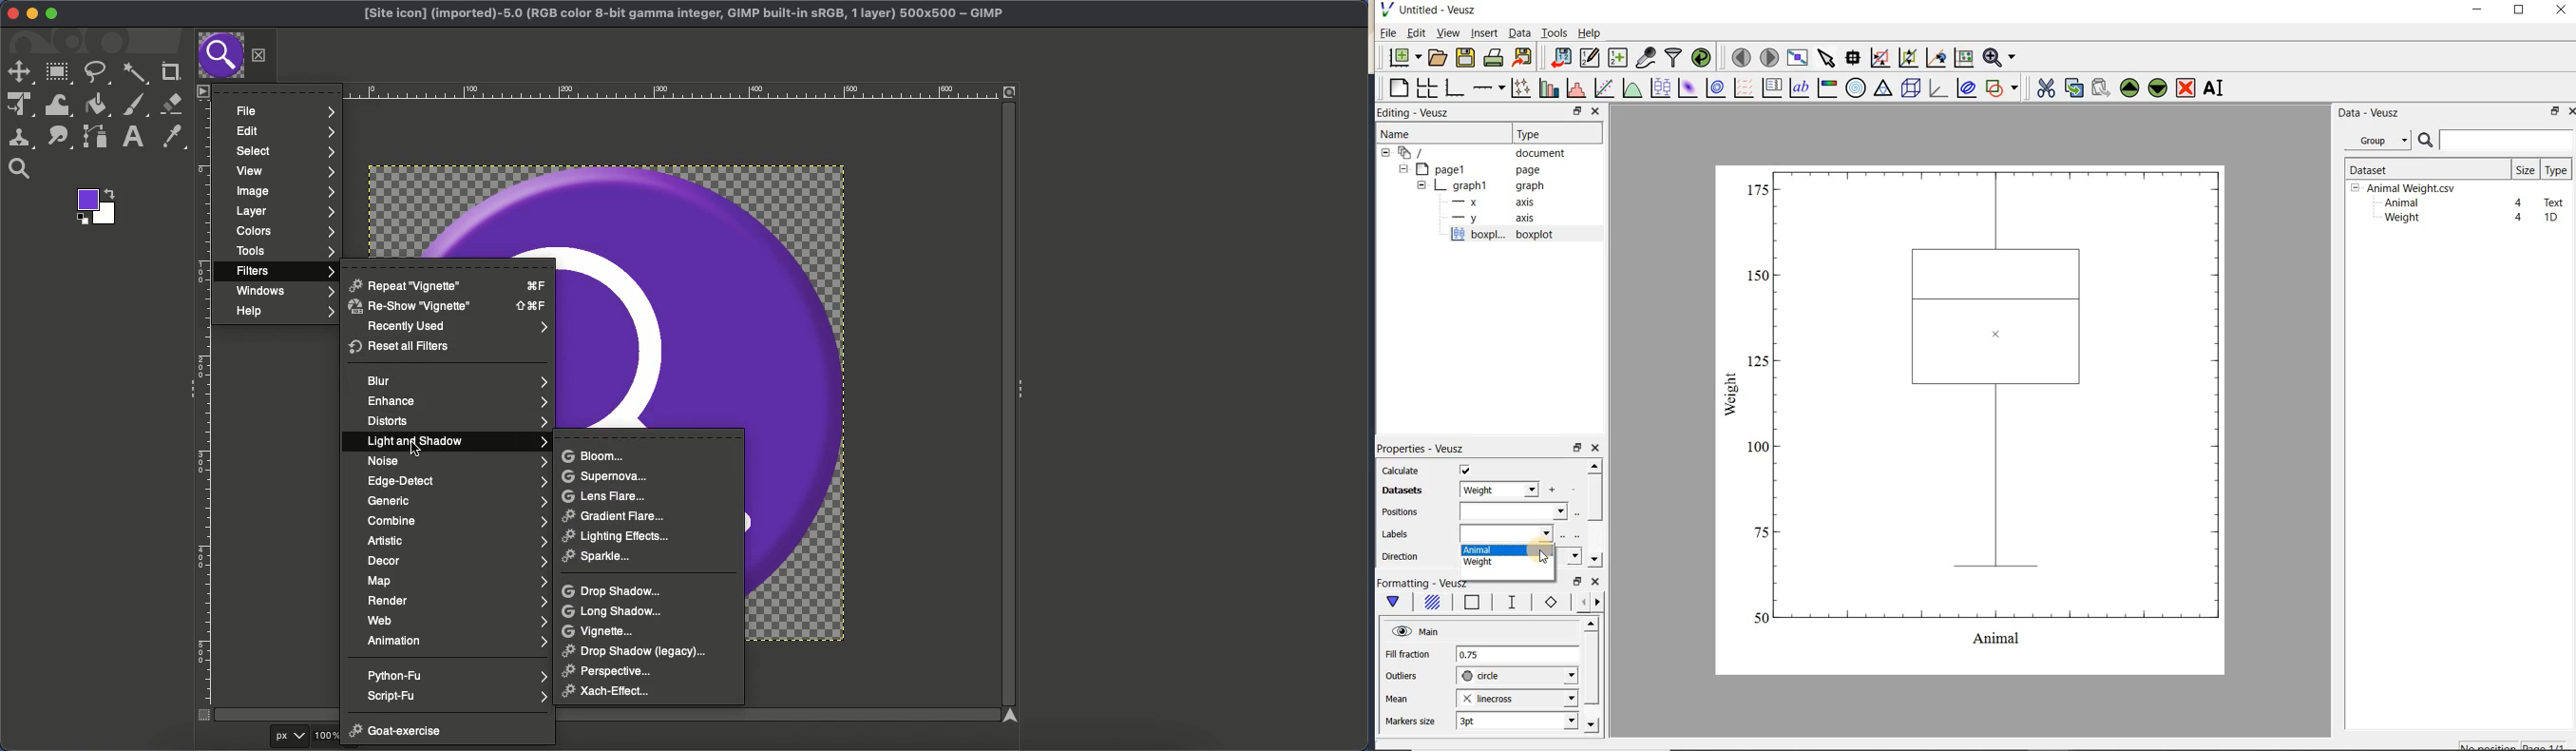  Describe the element at coordinates (1548, 602) in the screenshot. I see `markers border` at that location.